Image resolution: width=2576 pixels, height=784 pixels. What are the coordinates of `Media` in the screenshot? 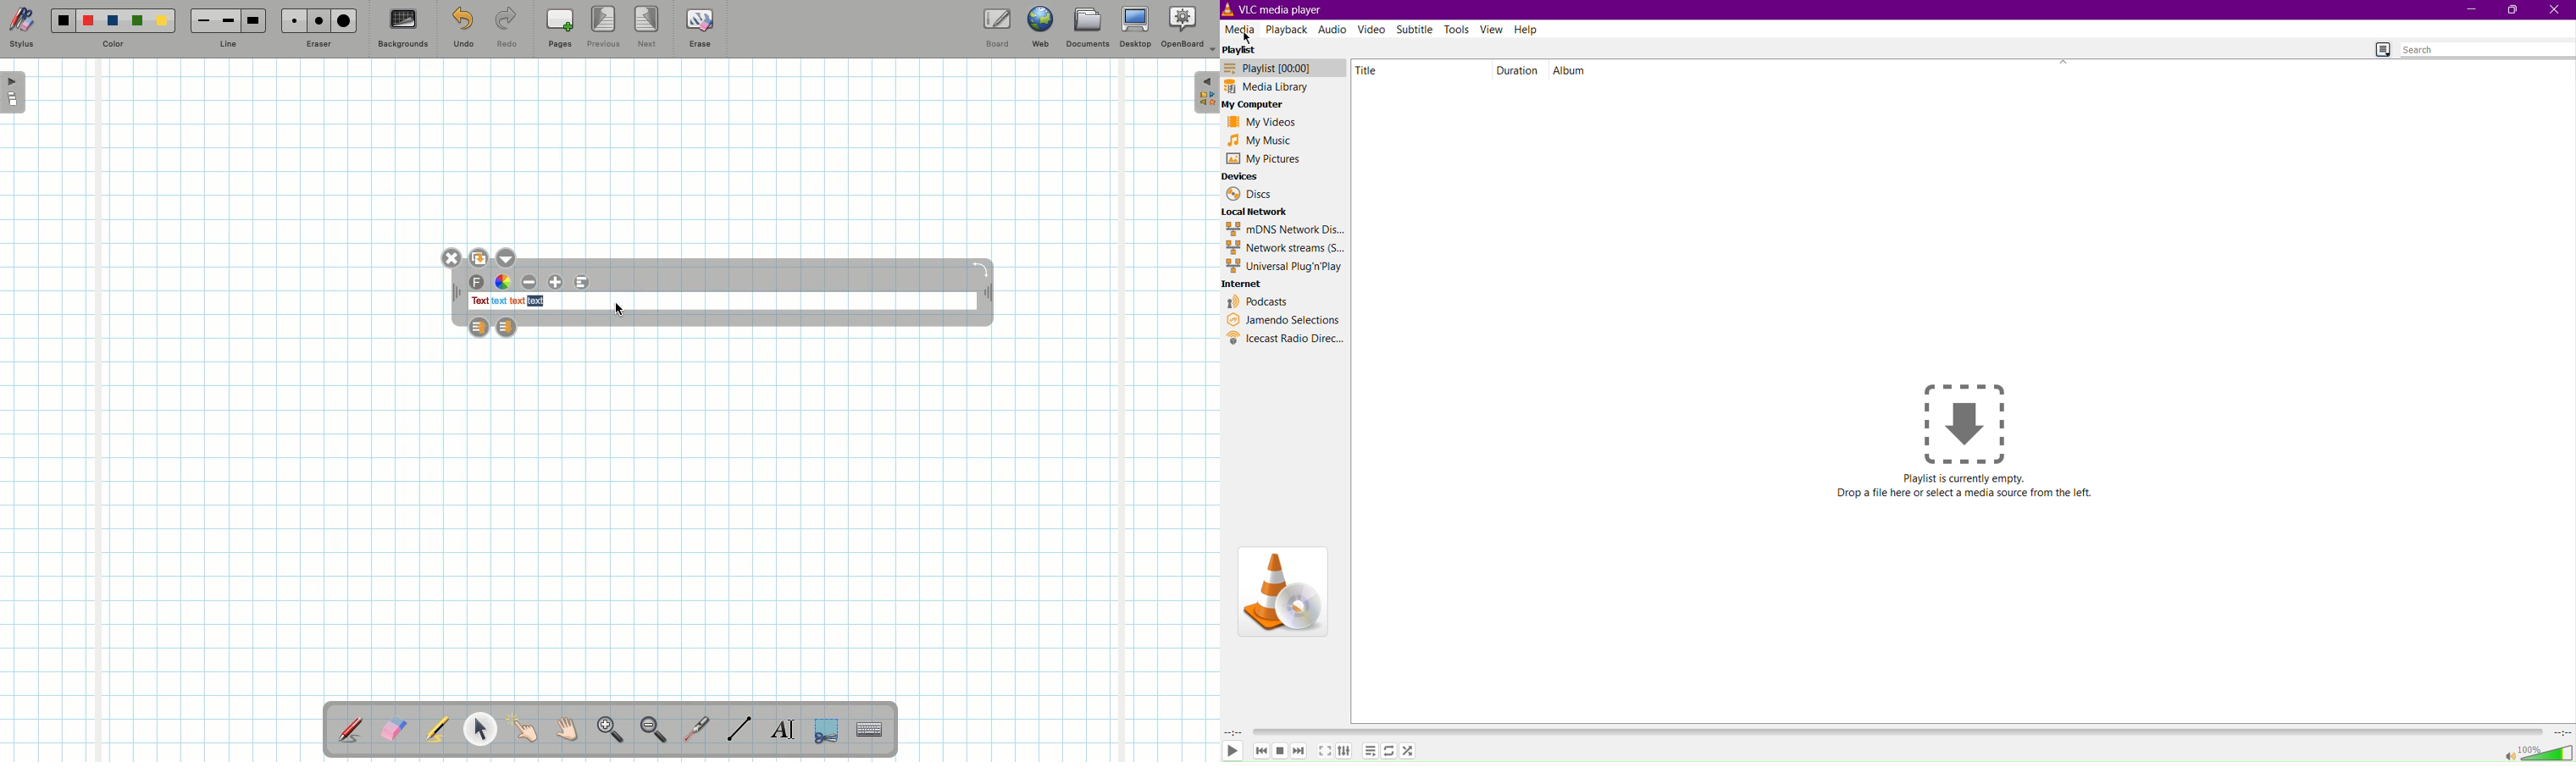 It's located at (1241, 30).